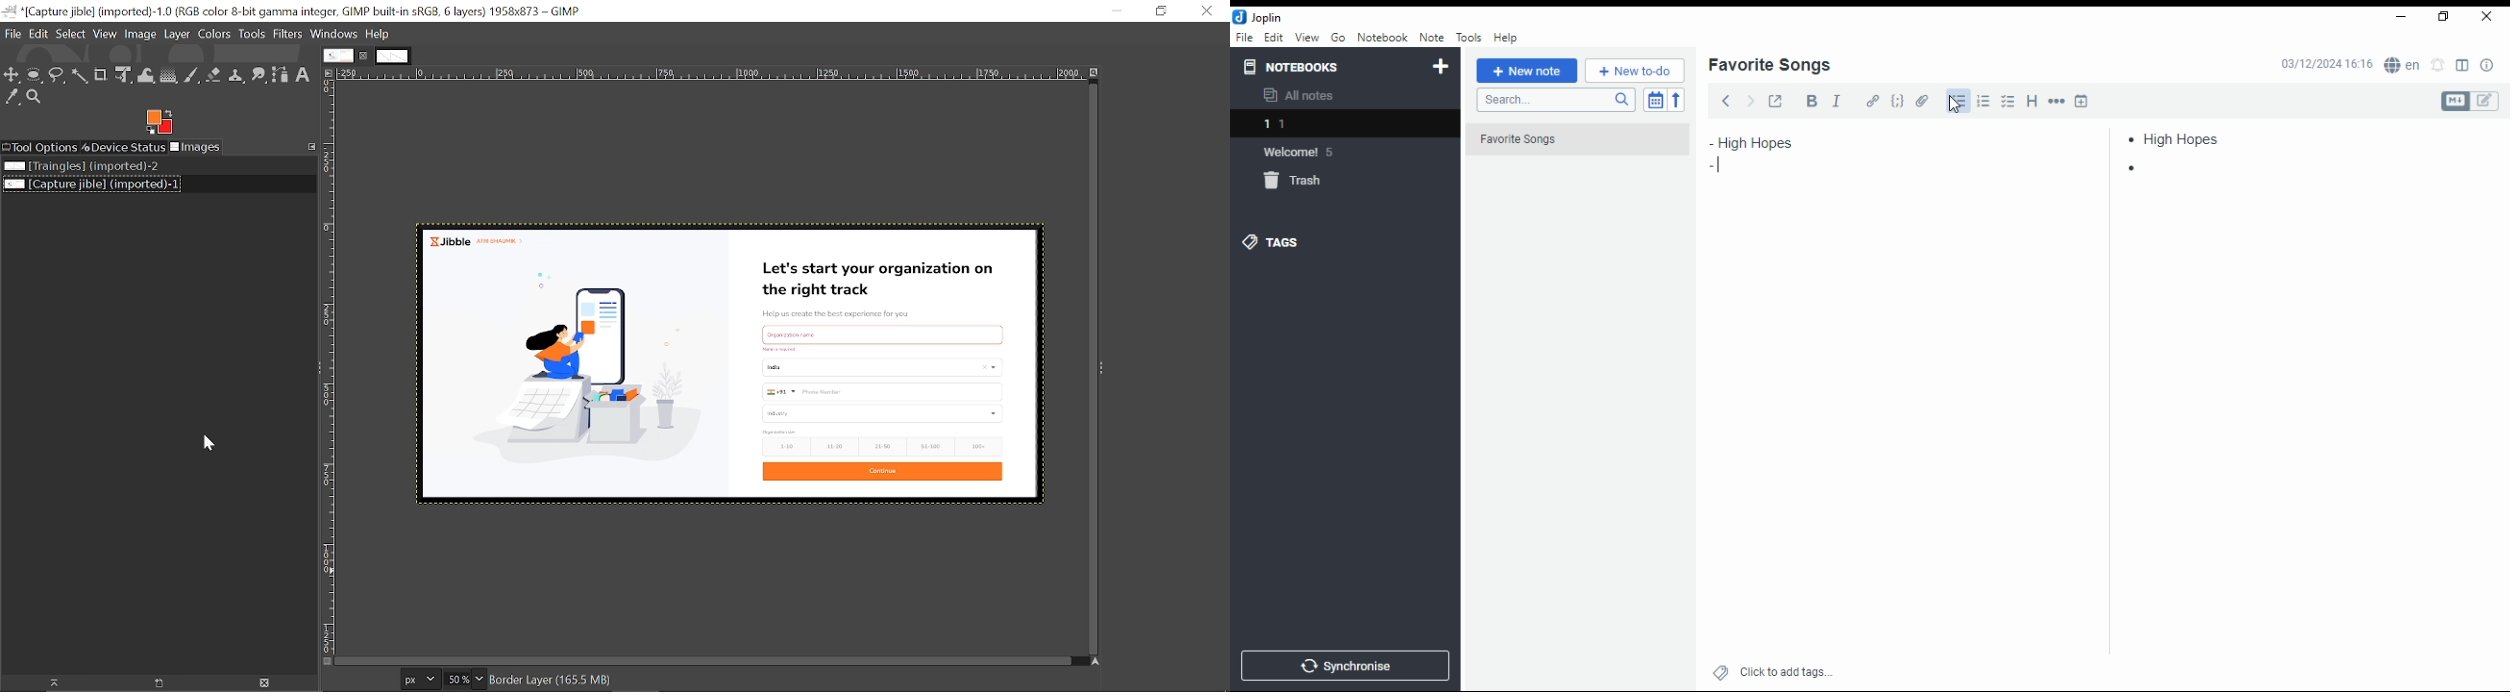 The width and height of the screenshot is (2520, 700). What do you see at coordinates (1811, 101) in the screenshot?
I see `bold` at bounding box center [1811, 101].